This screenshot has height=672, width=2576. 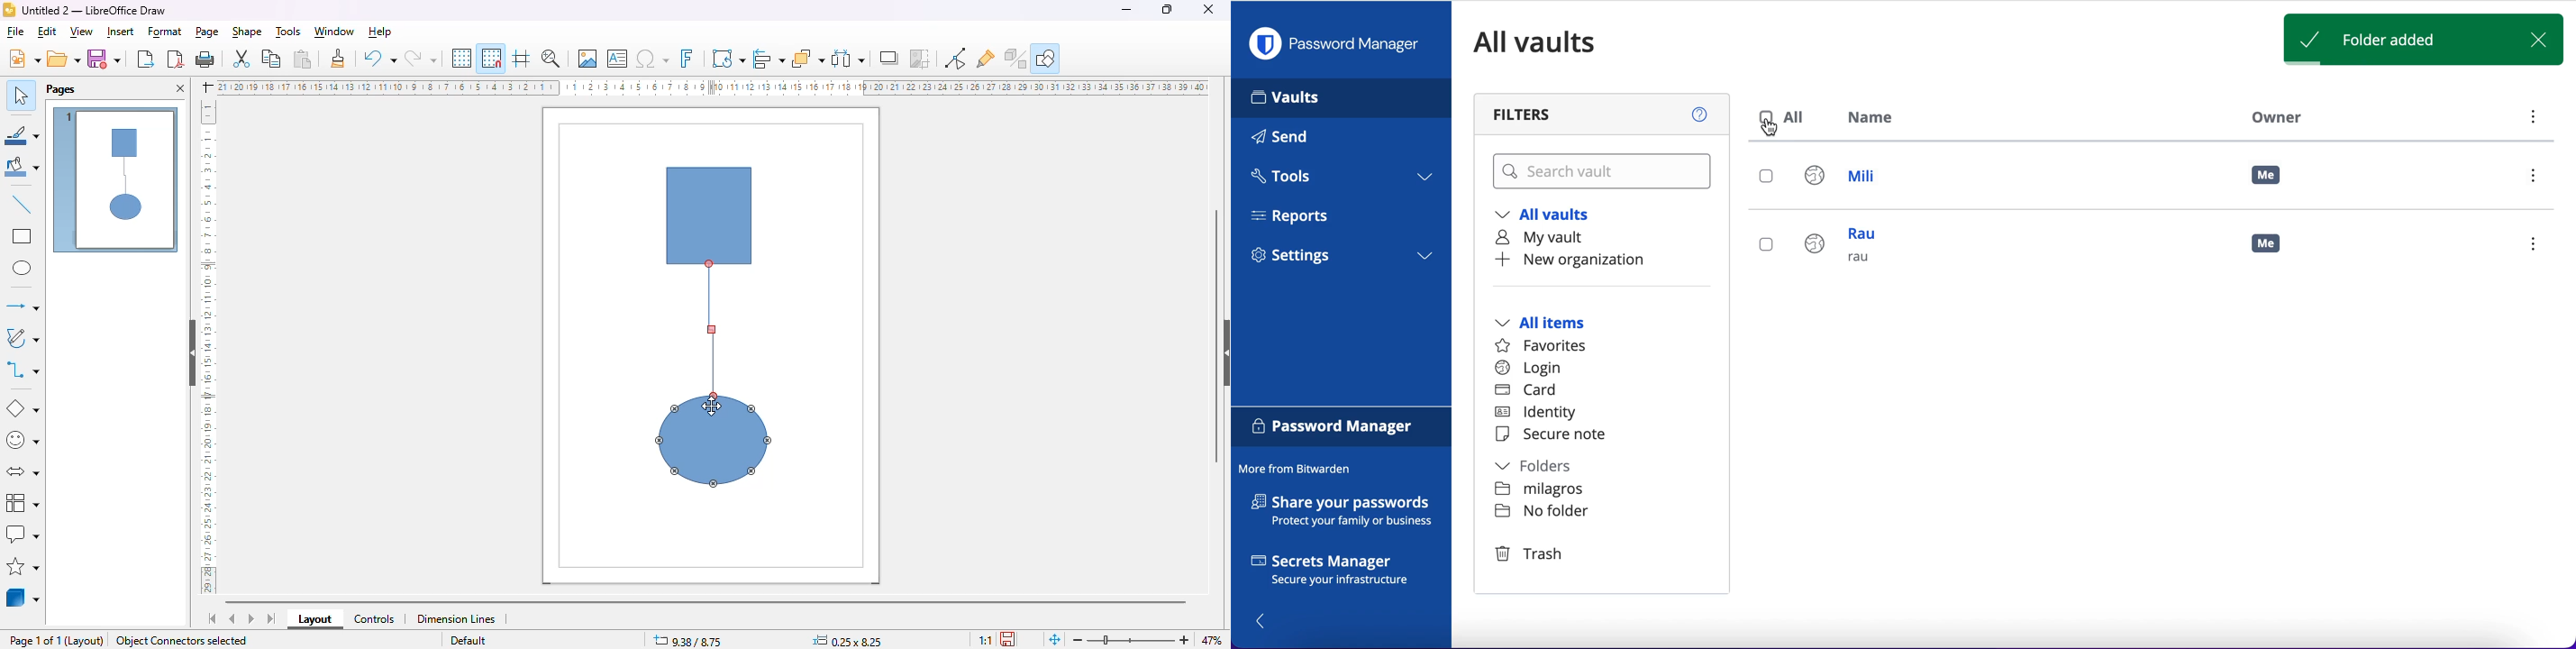 What do you see at coordinates (1207, 9) in the screenshot?
I see `close` at bounding box center [1207, 9].